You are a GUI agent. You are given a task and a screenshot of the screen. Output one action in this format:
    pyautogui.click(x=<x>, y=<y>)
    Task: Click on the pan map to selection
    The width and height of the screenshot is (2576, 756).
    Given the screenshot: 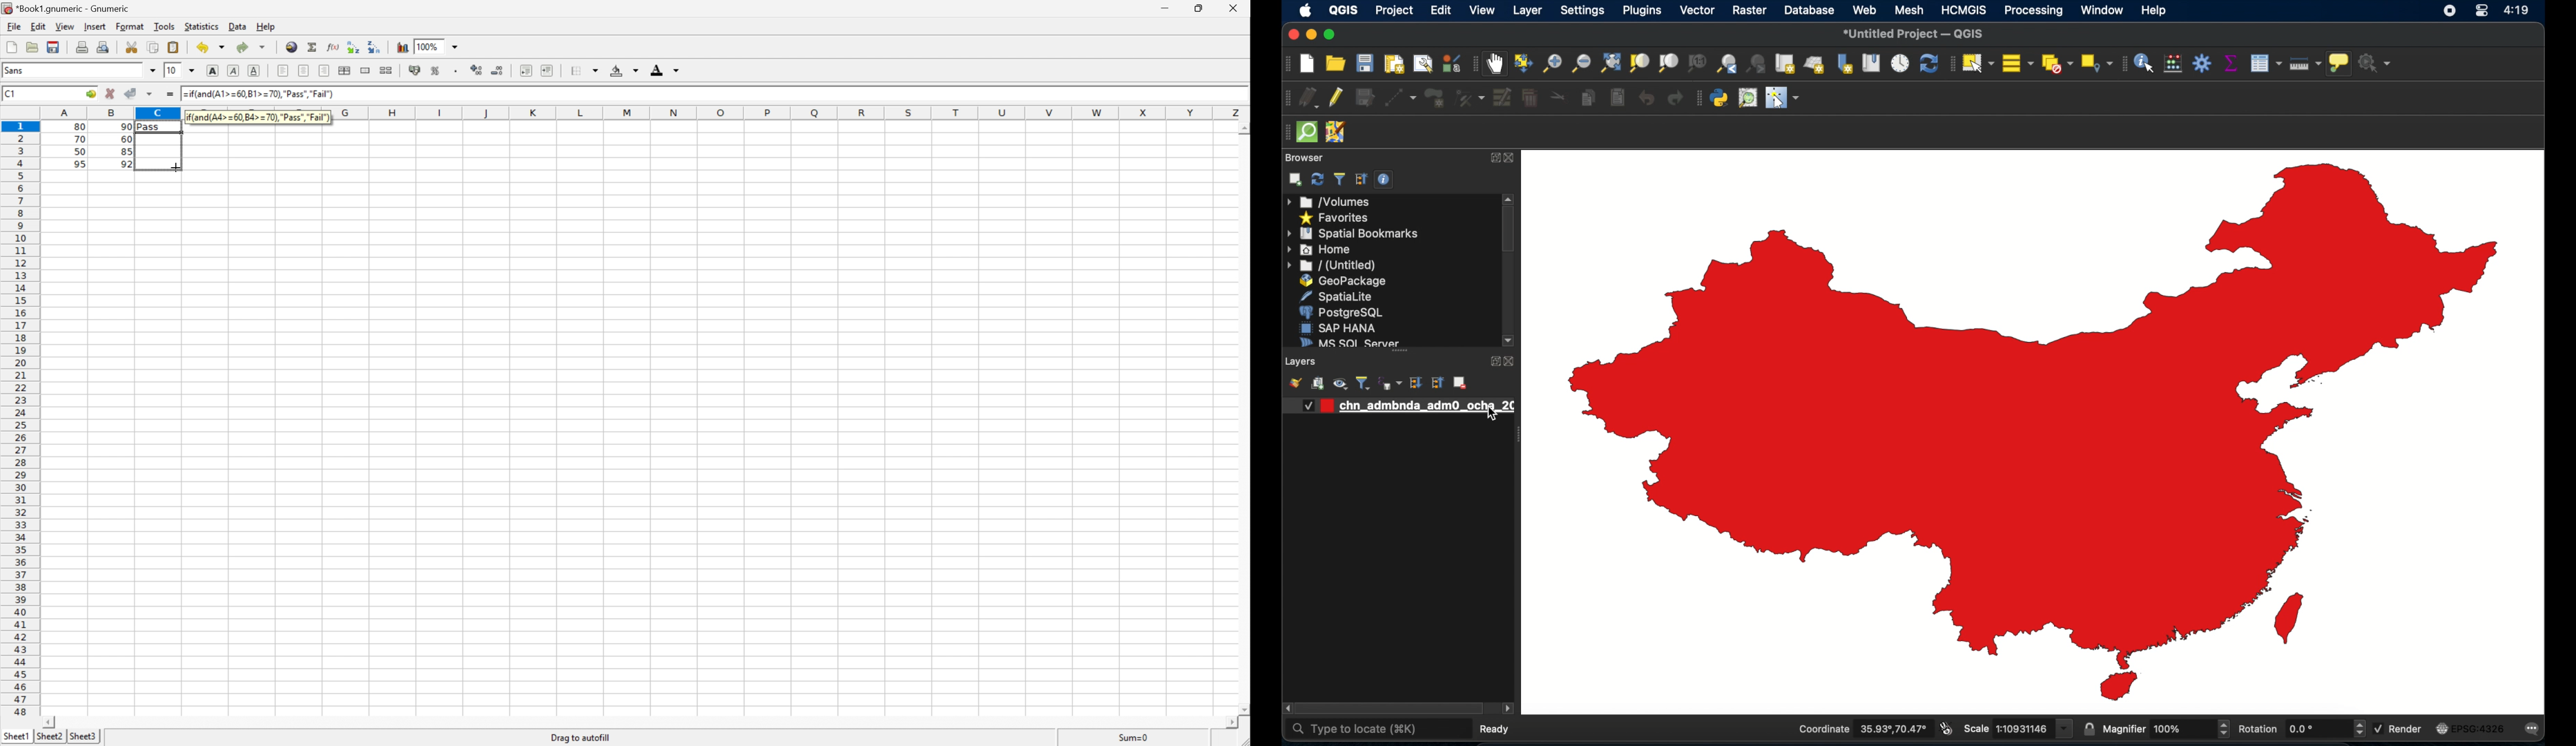 What is the action you would take?
    pyautogui.click(x=1521, y=61)
    